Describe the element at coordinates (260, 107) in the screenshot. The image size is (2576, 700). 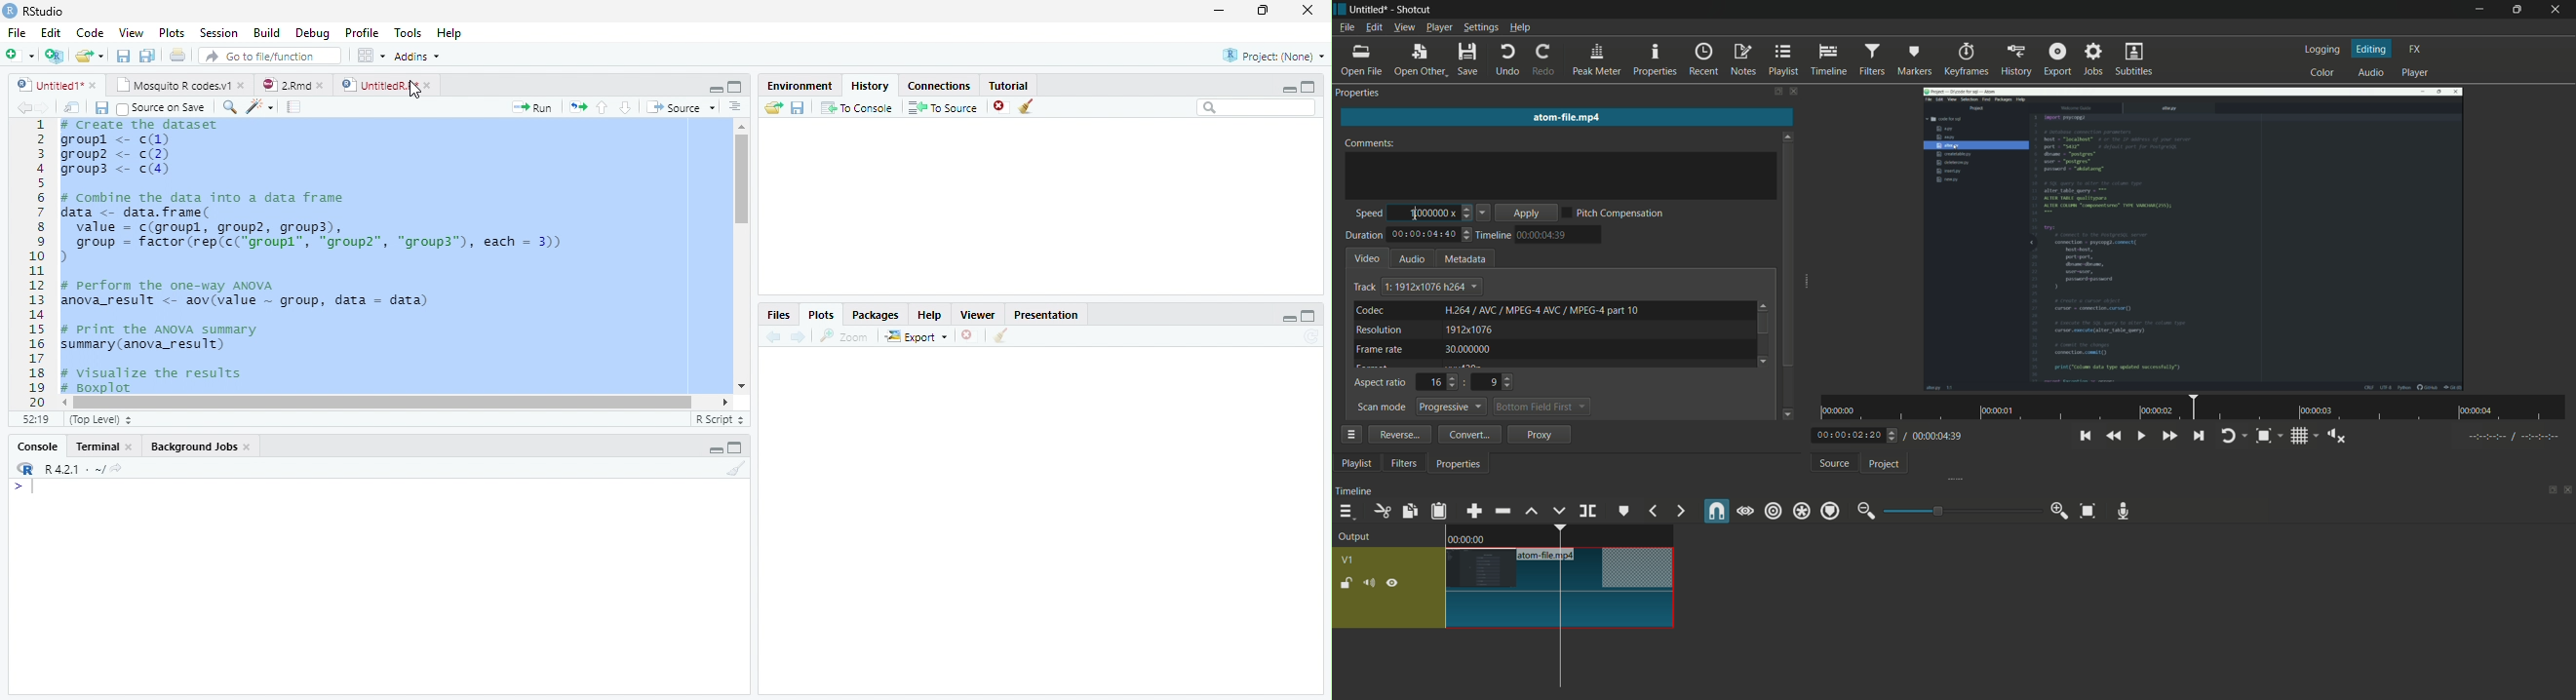
I see `Magic code` at that location.